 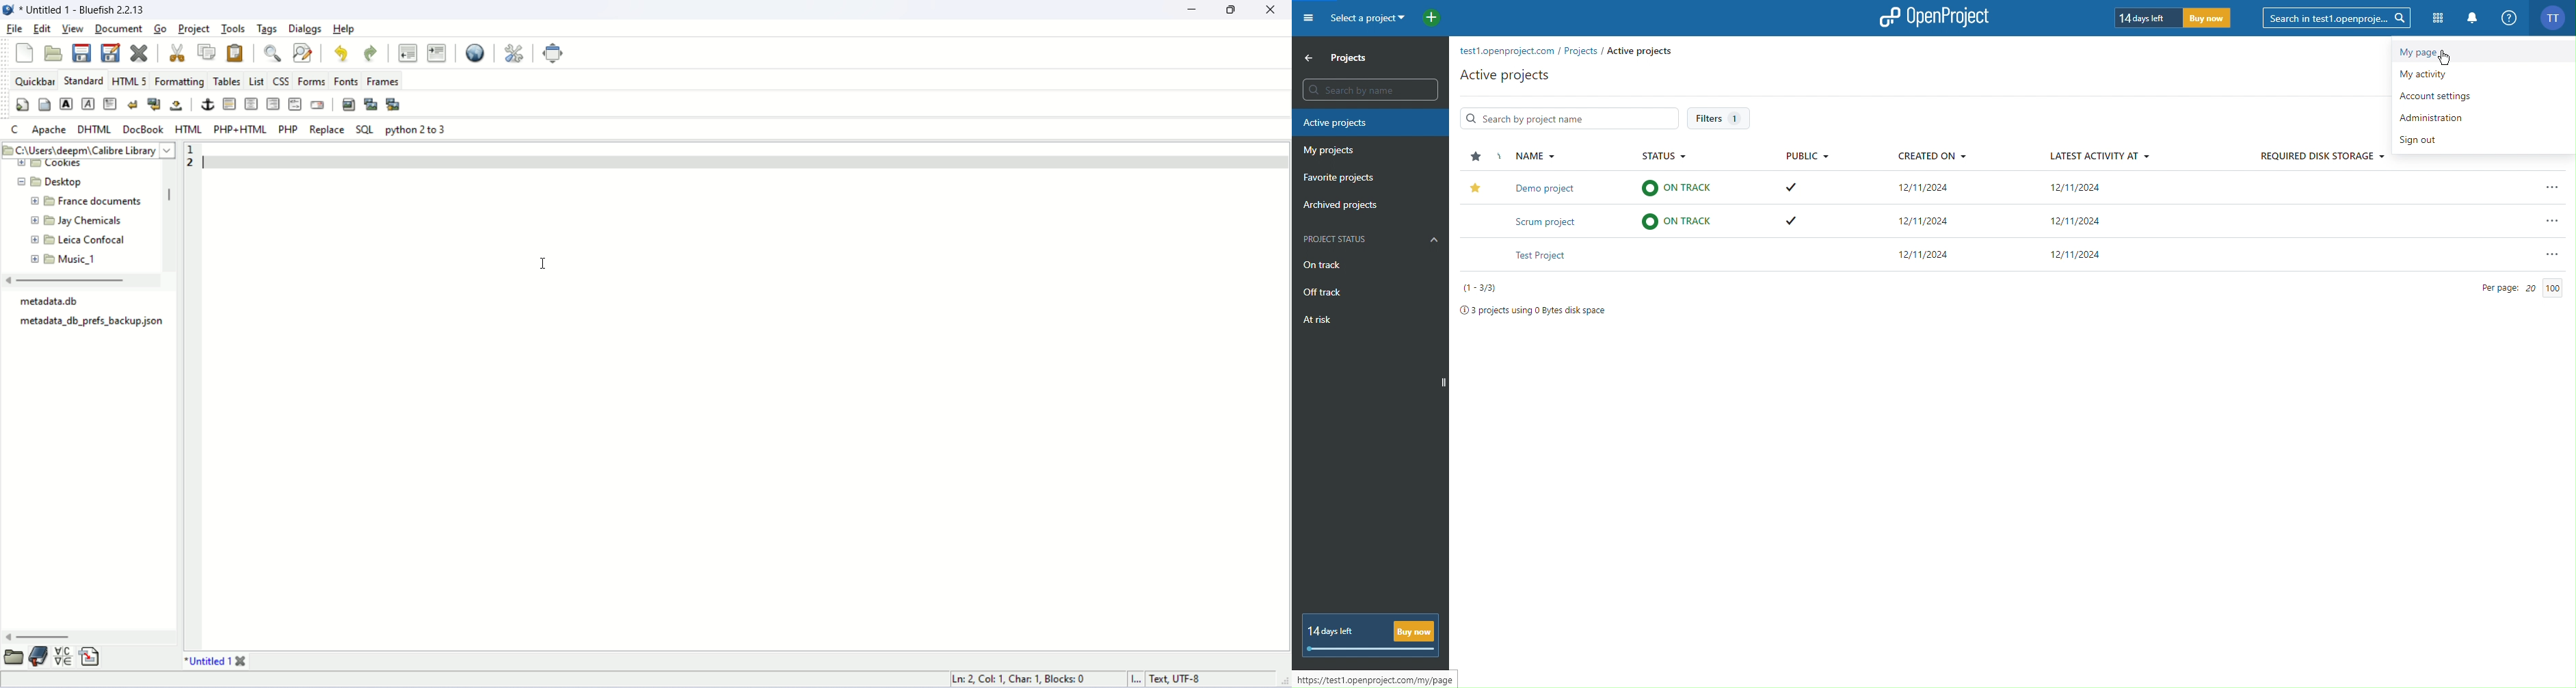 I want to click on bookmarks, so click(x=40, y=658).